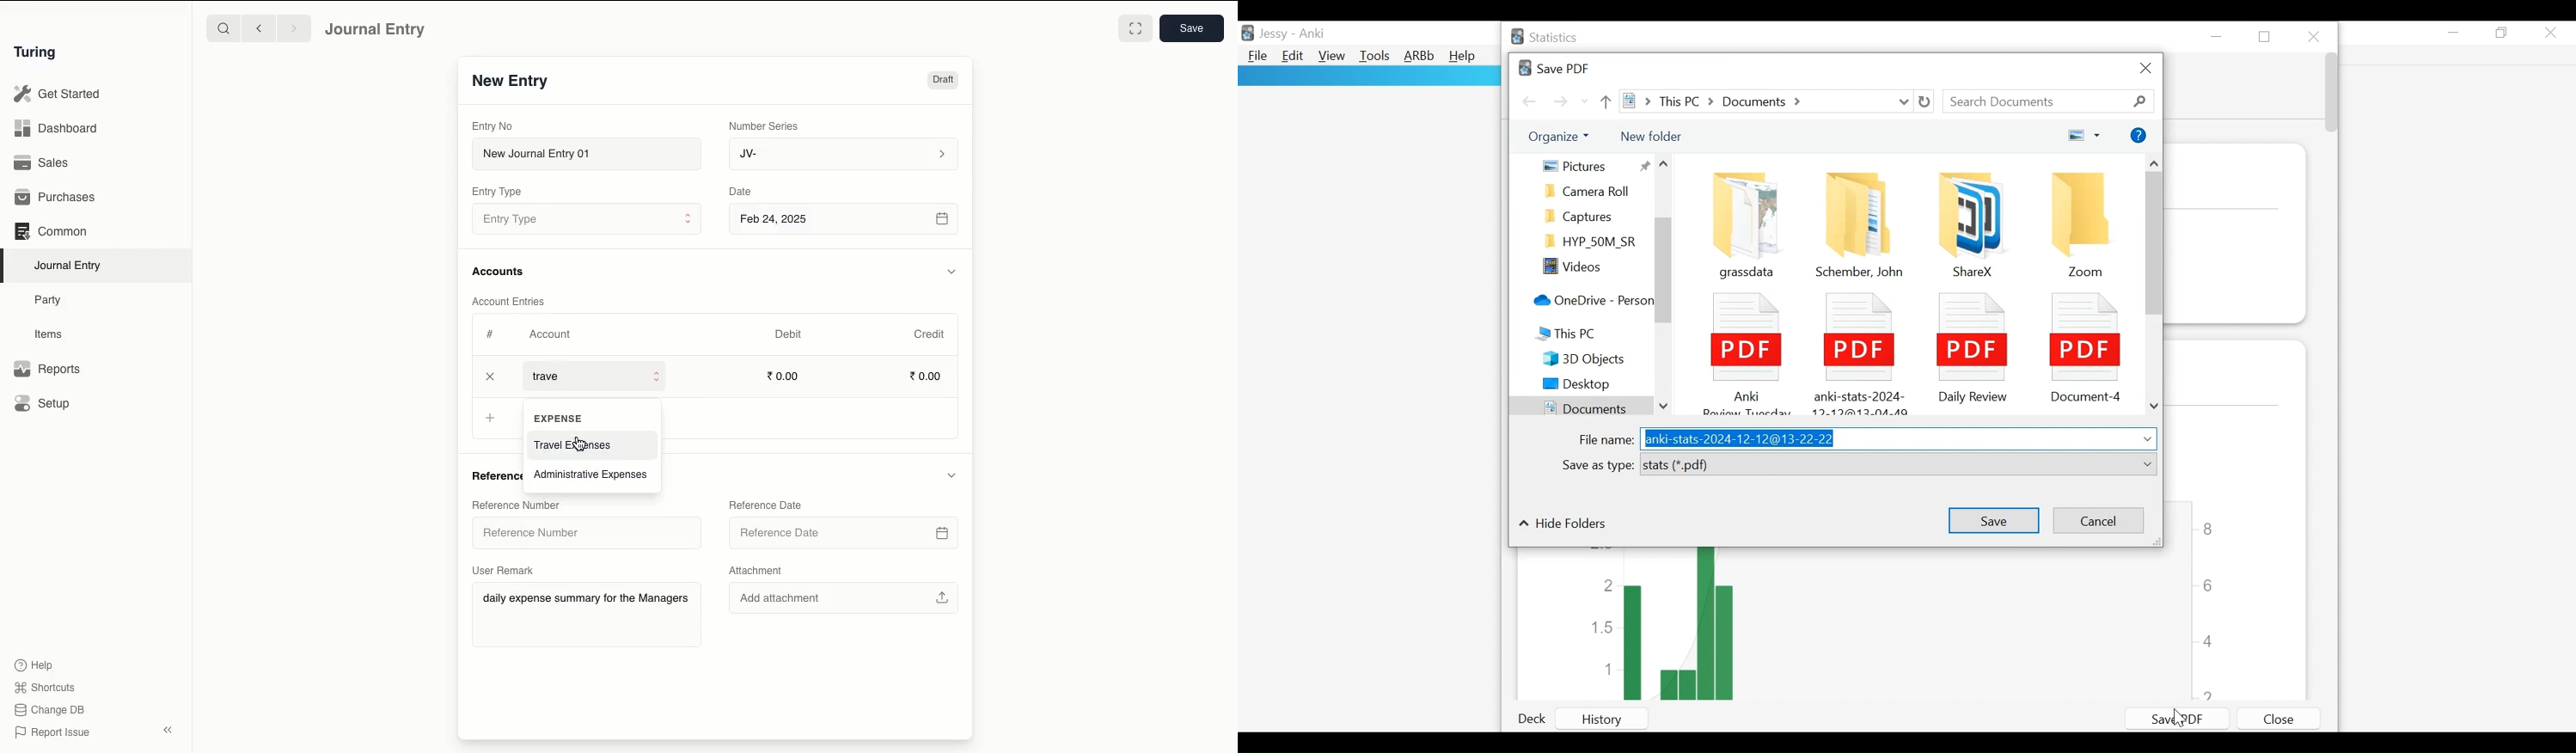 This screenshot has height=756, width=2576. What do you see at coordinates (1667, 166) in the screenshot?
I see `scroll up` at bounding box center [1667, 166].